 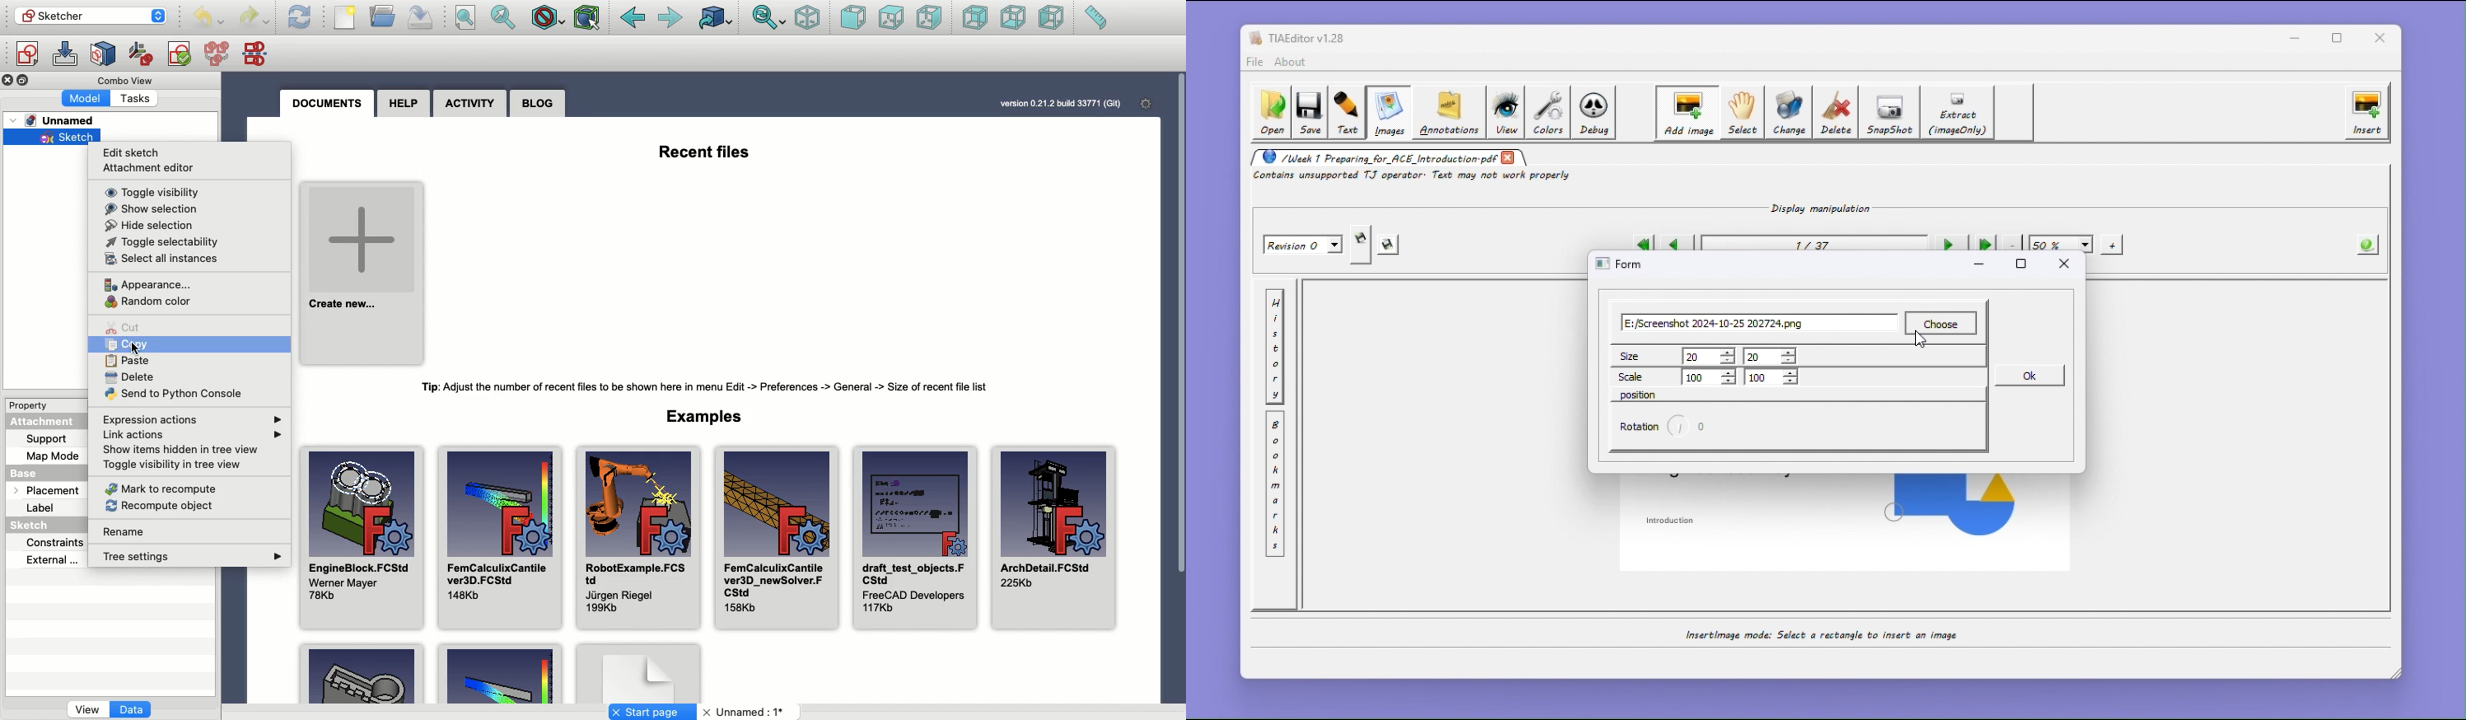 What do you see at coordinates (300, 17) in the screenshot?
I see `Refresh` at bounding box center [300, 17].